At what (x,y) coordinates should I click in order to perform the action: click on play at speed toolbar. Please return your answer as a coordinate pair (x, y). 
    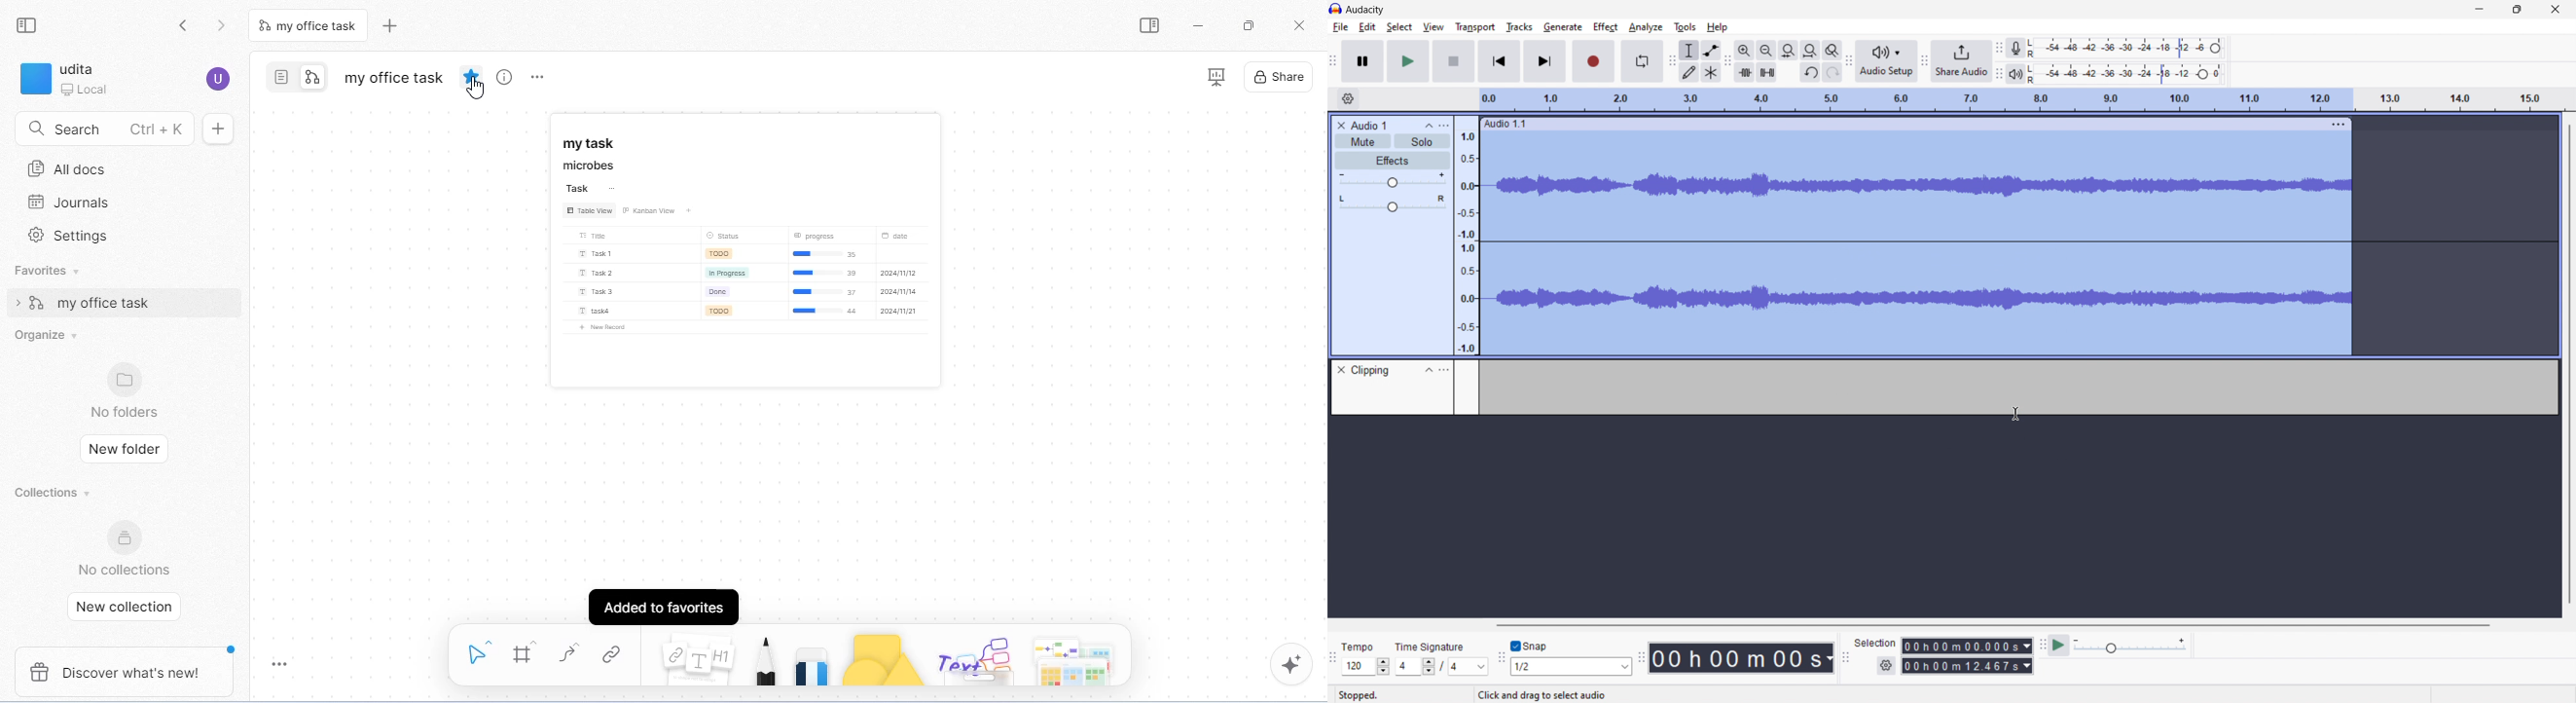
    Looking at the image, I should click on (2042, 644).